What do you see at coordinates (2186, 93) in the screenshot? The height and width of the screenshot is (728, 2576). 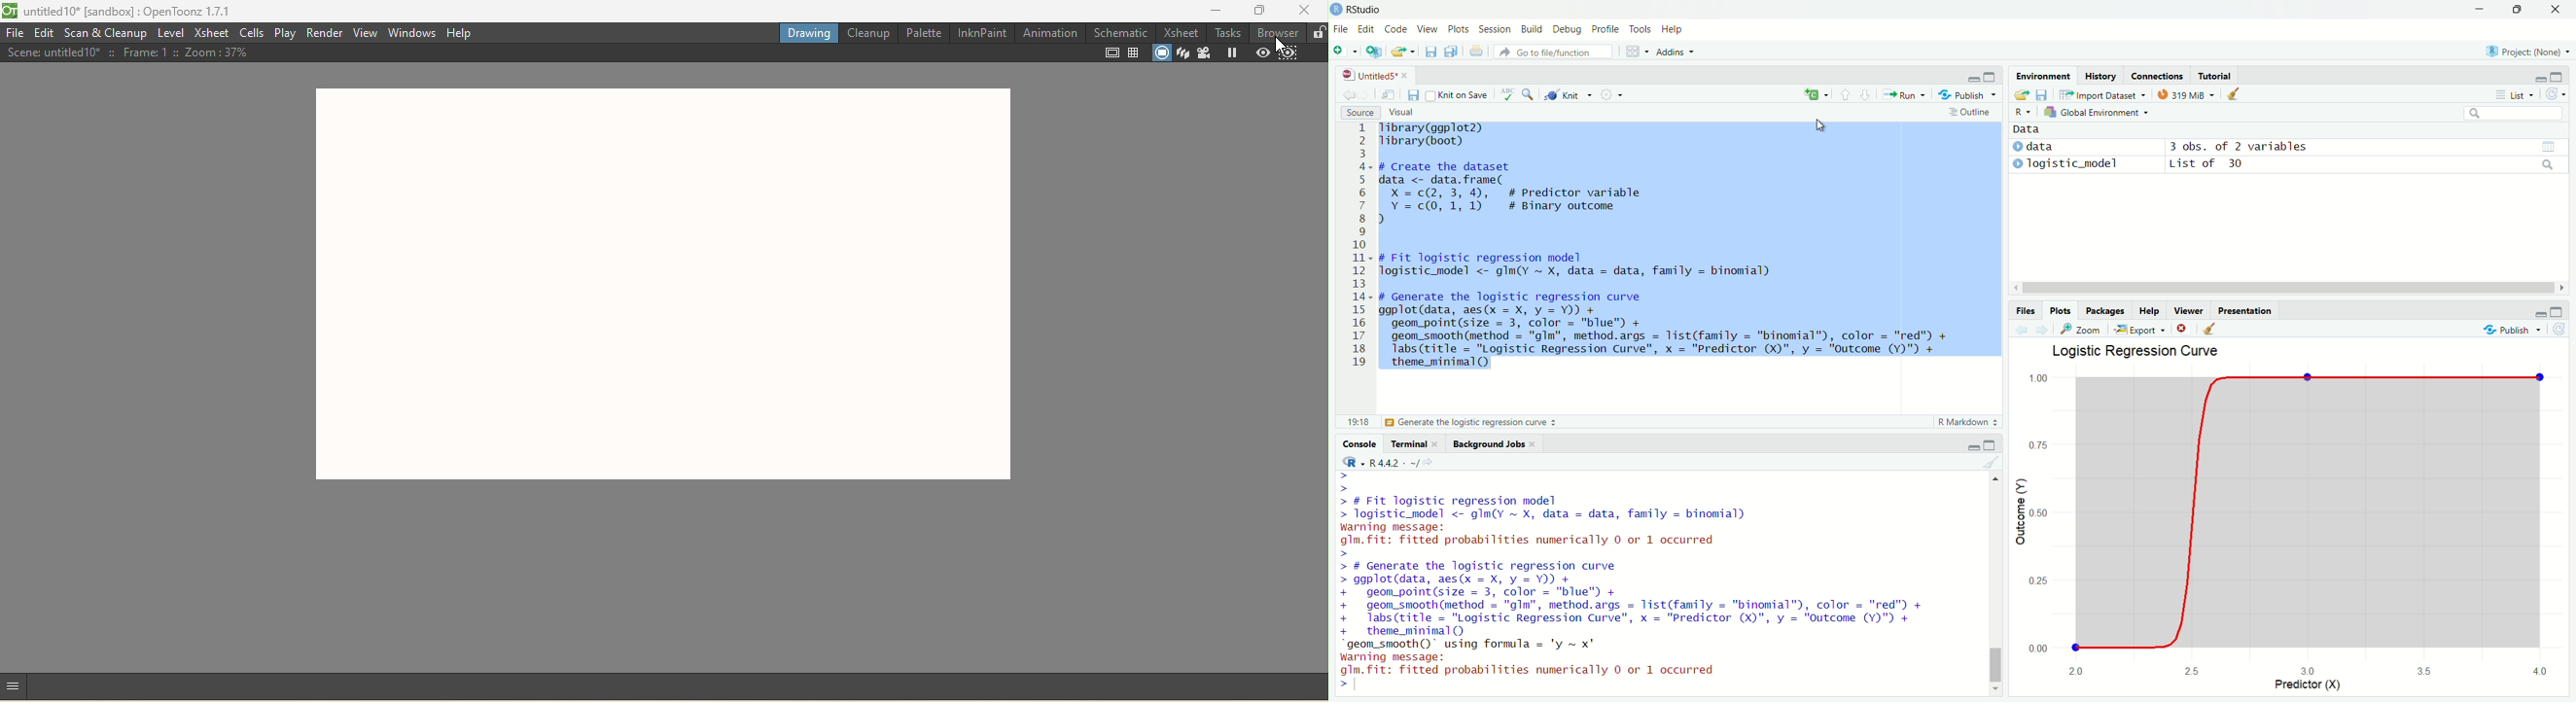 I see `202 MiB` at bounding box center [2186, 93].